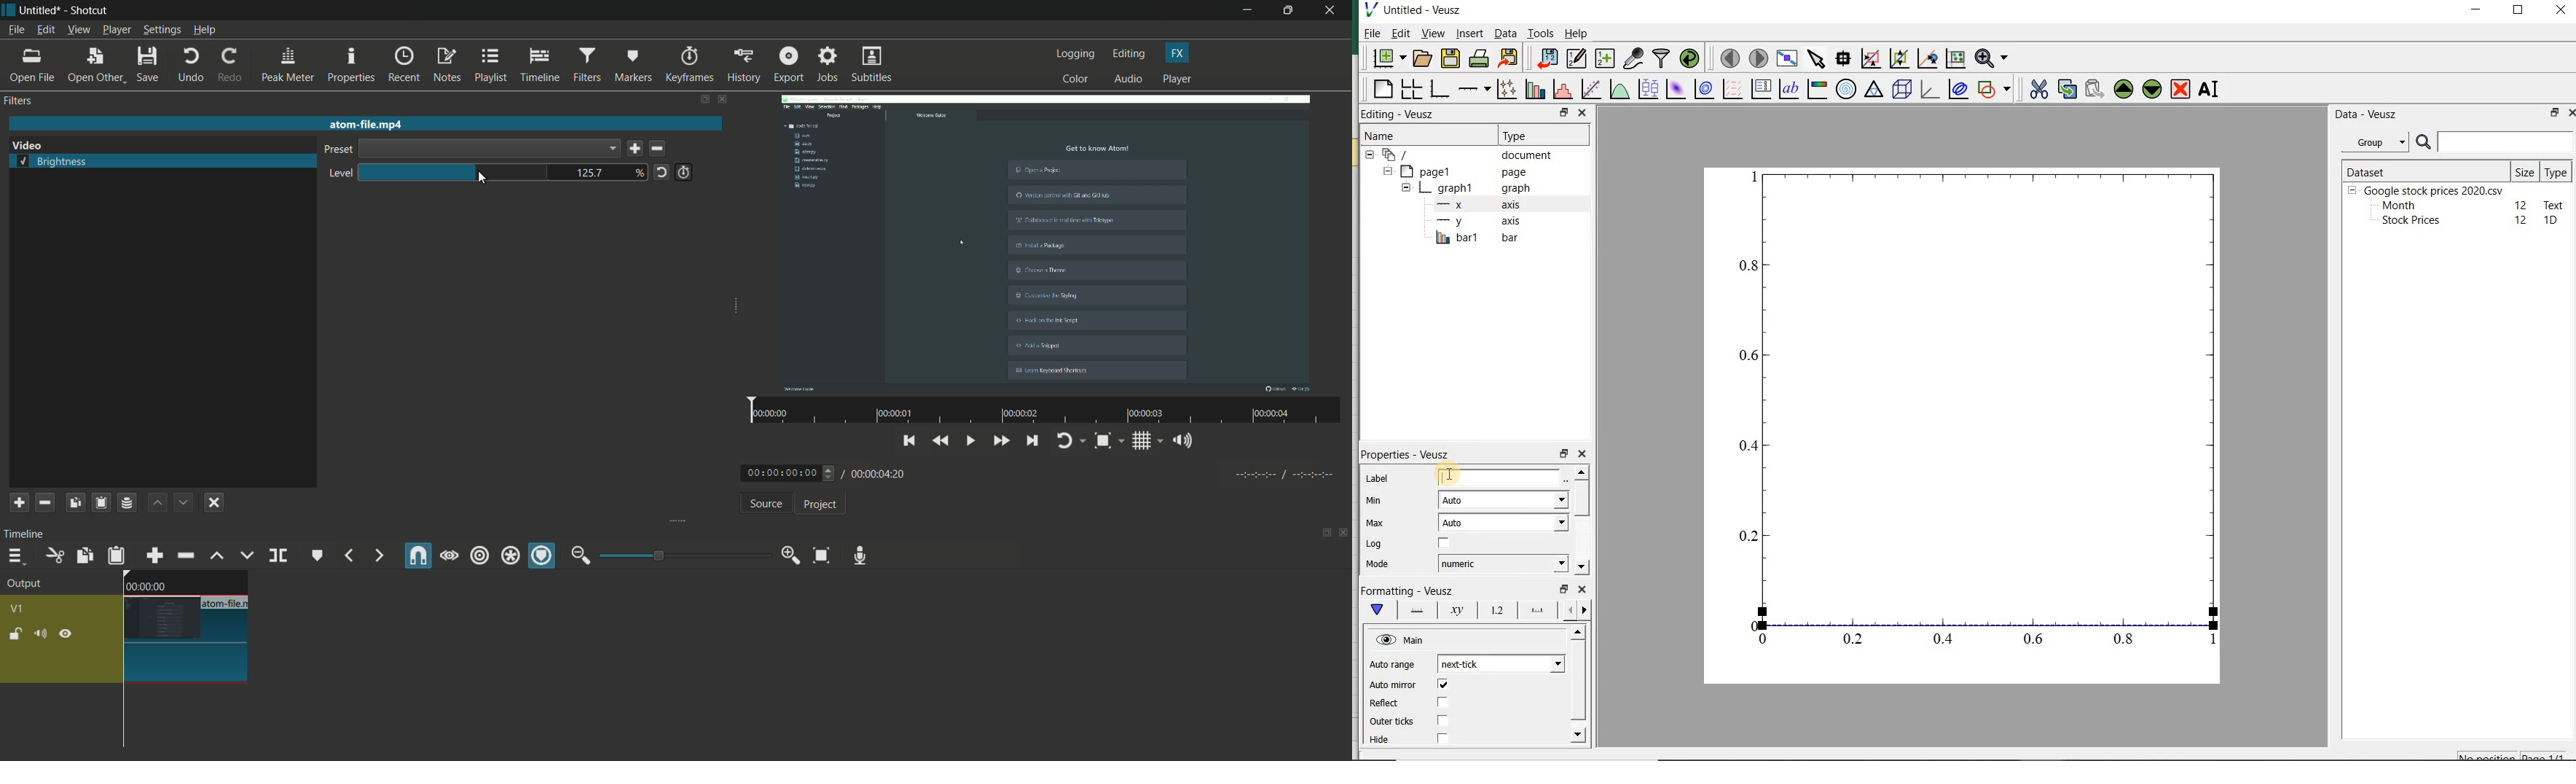  Describe the element at coordinates (1534, 134) in the screenshot. I see `Type` at that location.